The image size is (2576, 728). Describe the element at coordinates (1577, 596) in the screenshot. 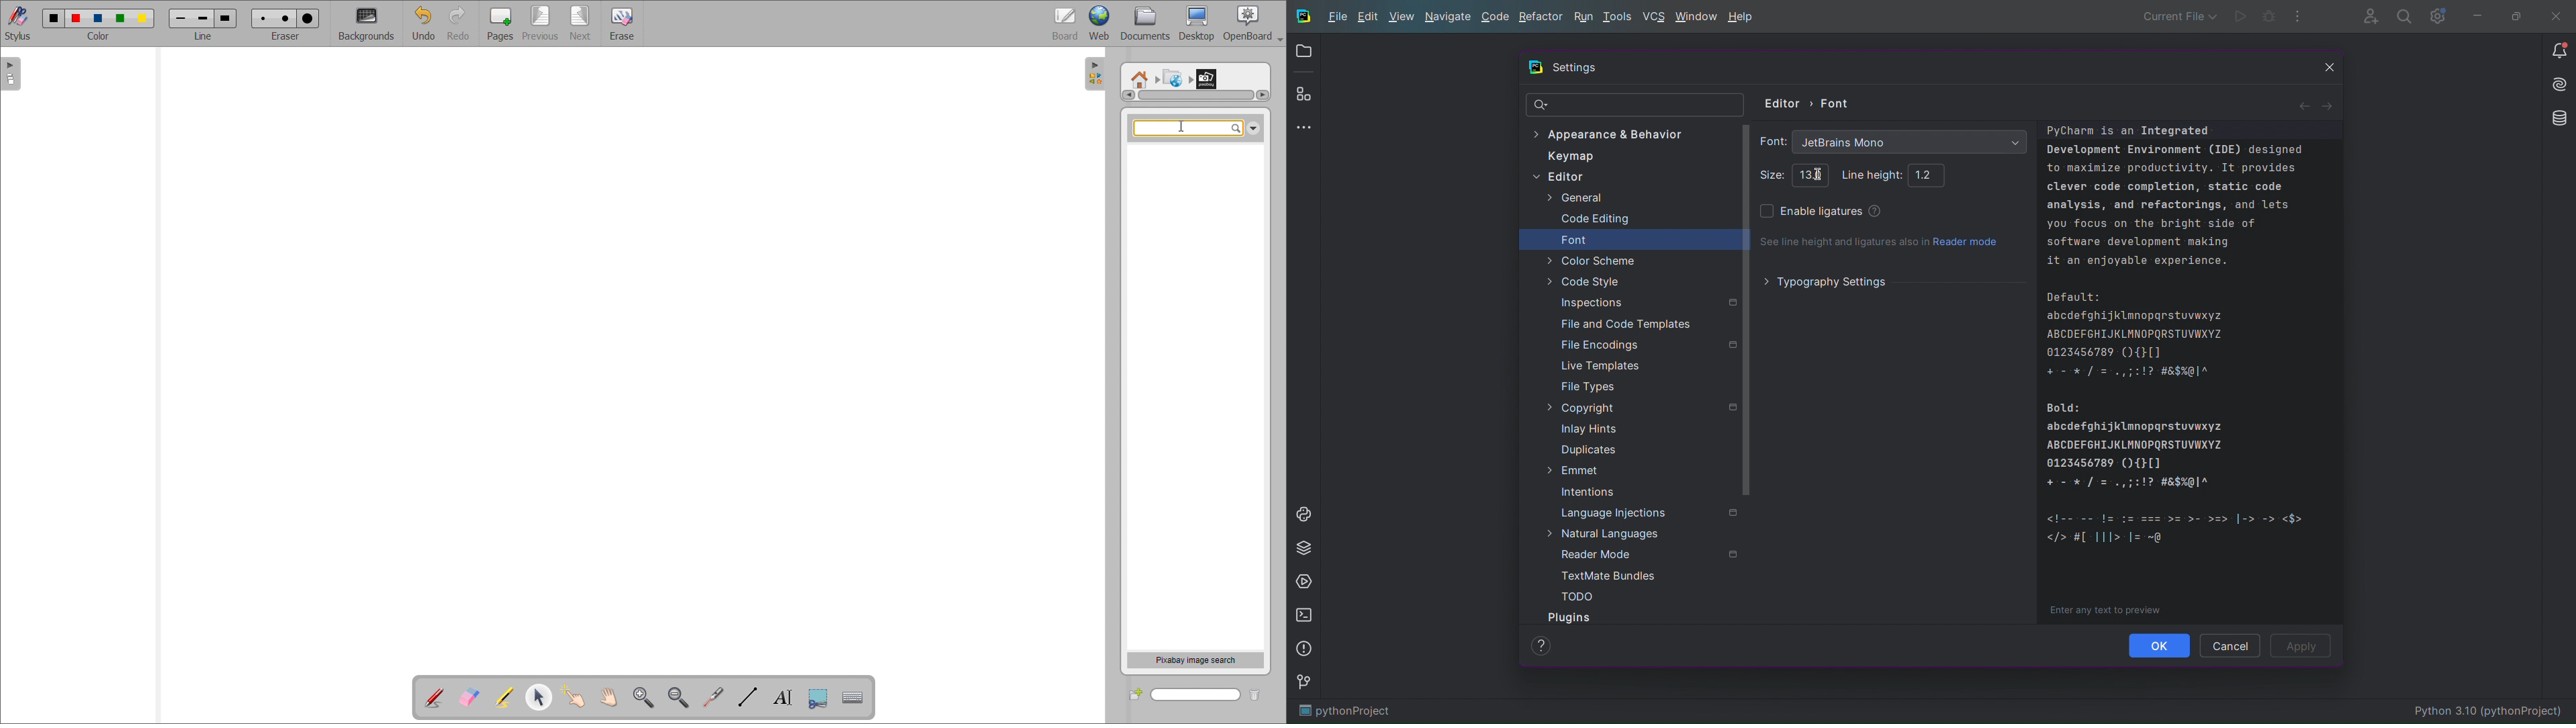

I see `TODO` at that location.